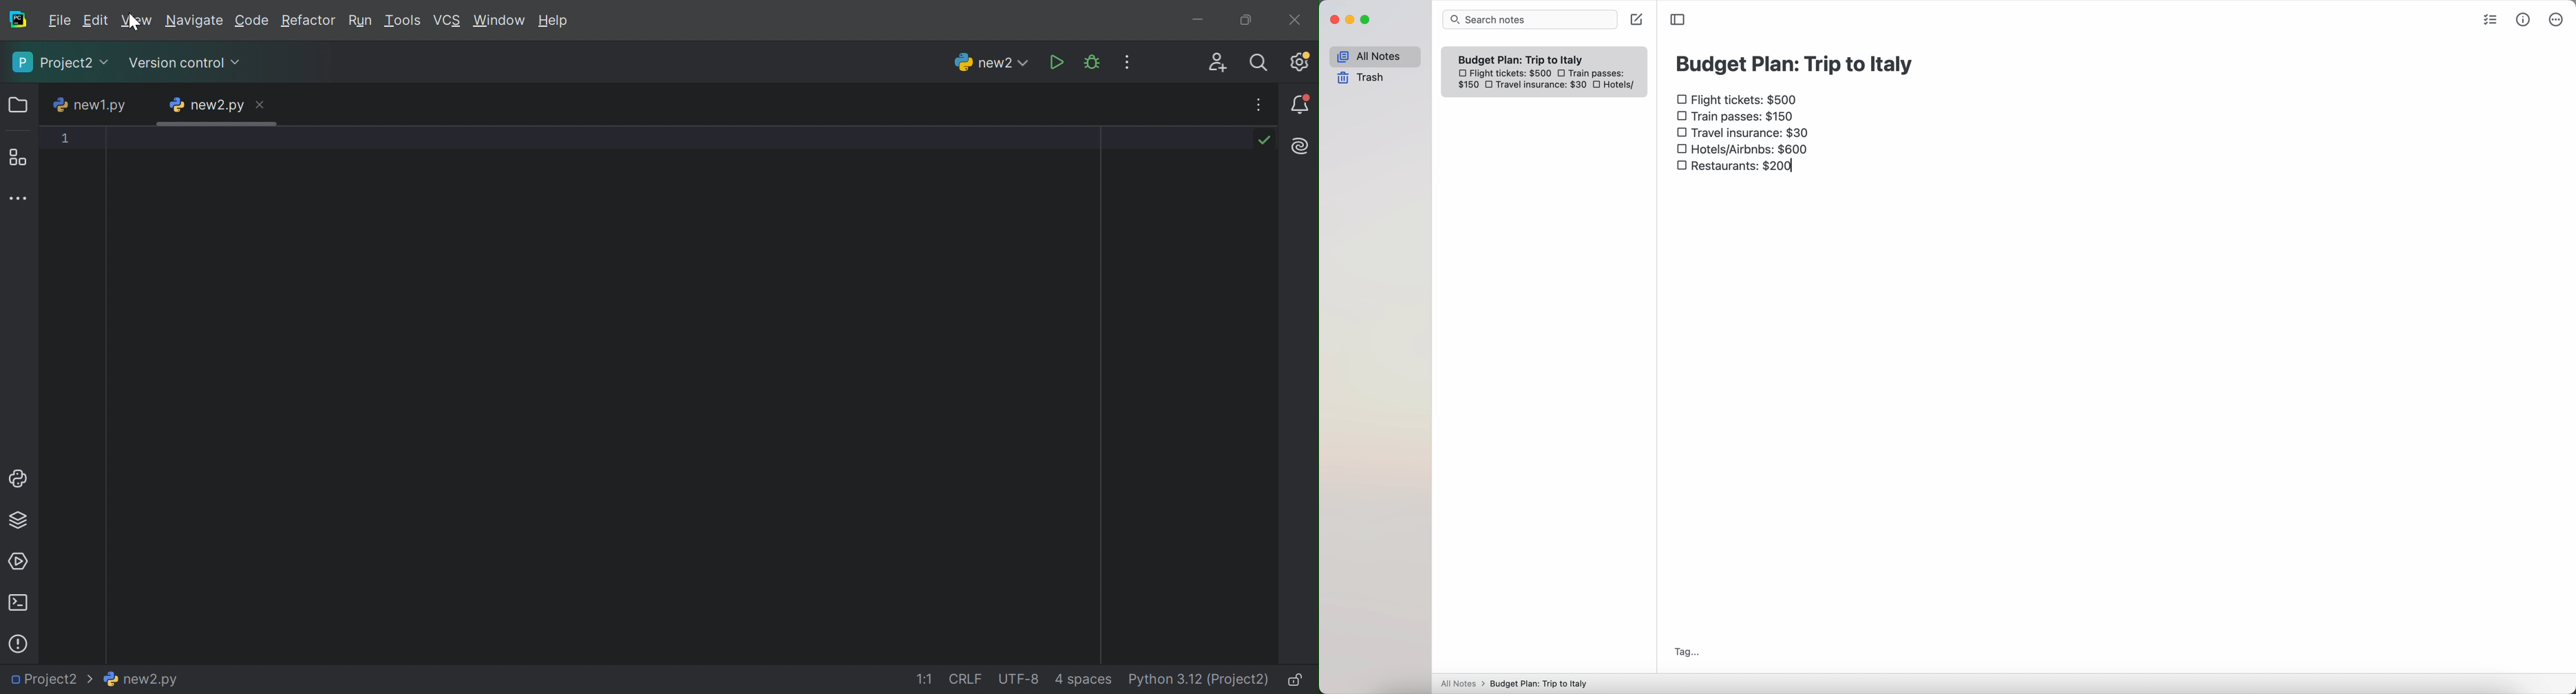  Describe the element at coordinates (1544, 86) in the screenshot. I see `travel insurance: $30` at that location.